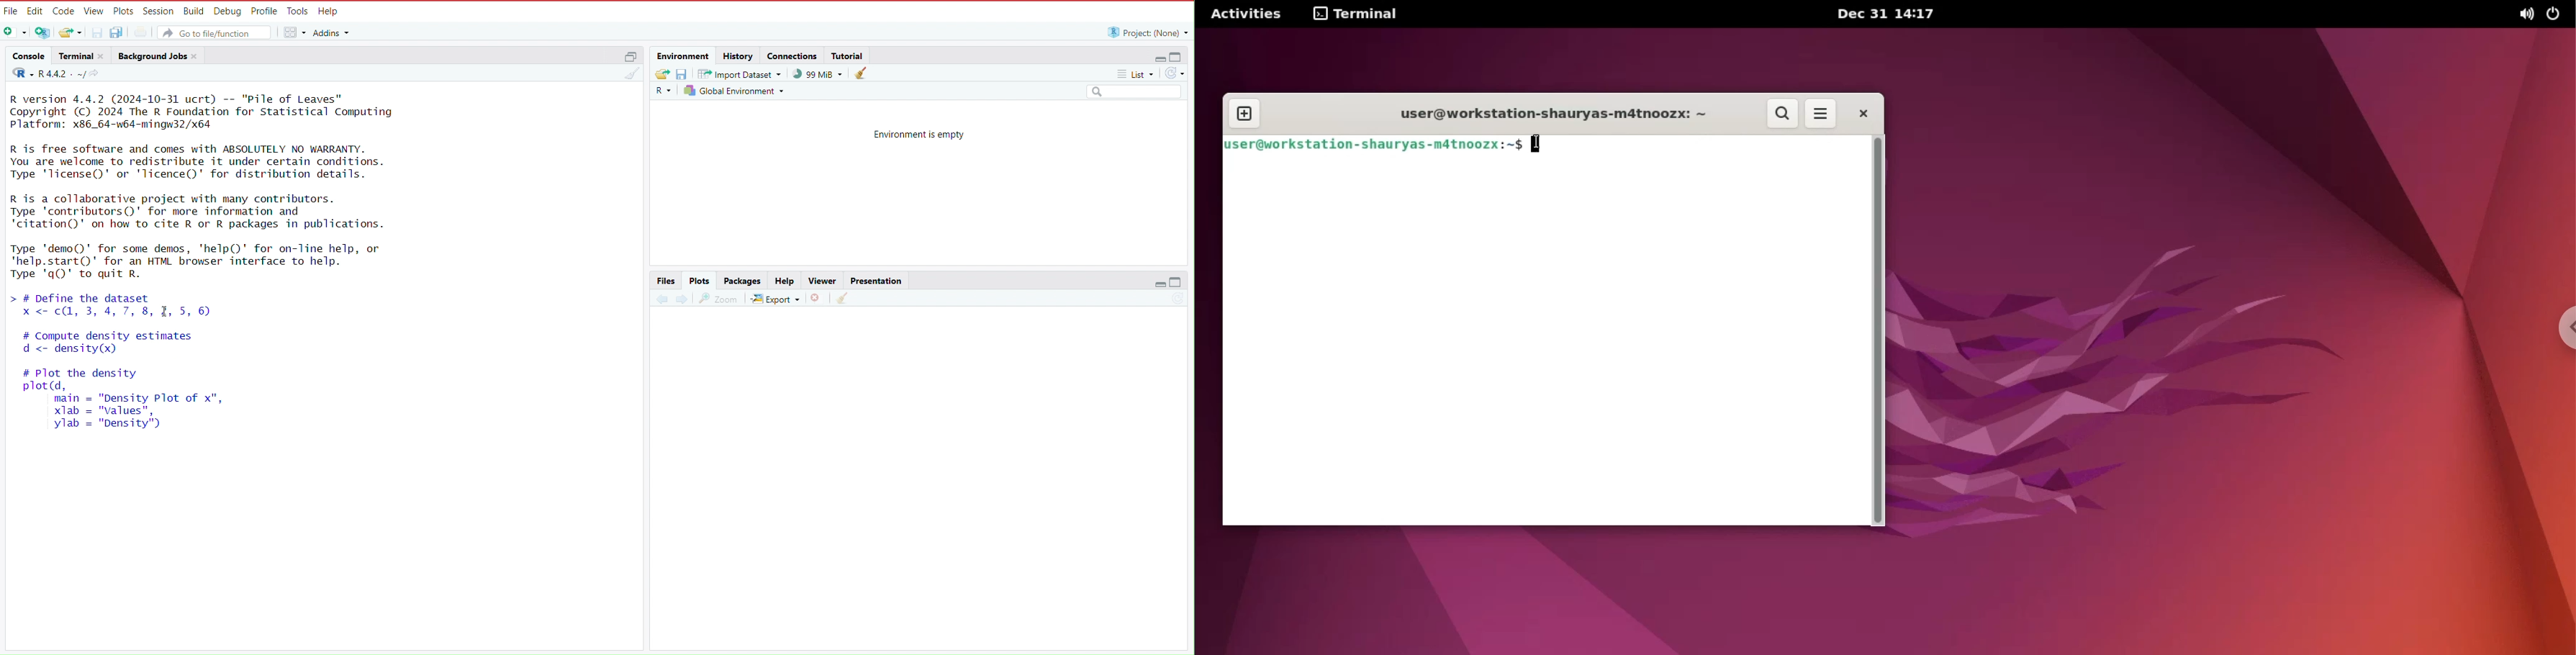  What do you see at coordinates (160, 9) in the screenshot?
I see `session` at bounding box center [160, 9].